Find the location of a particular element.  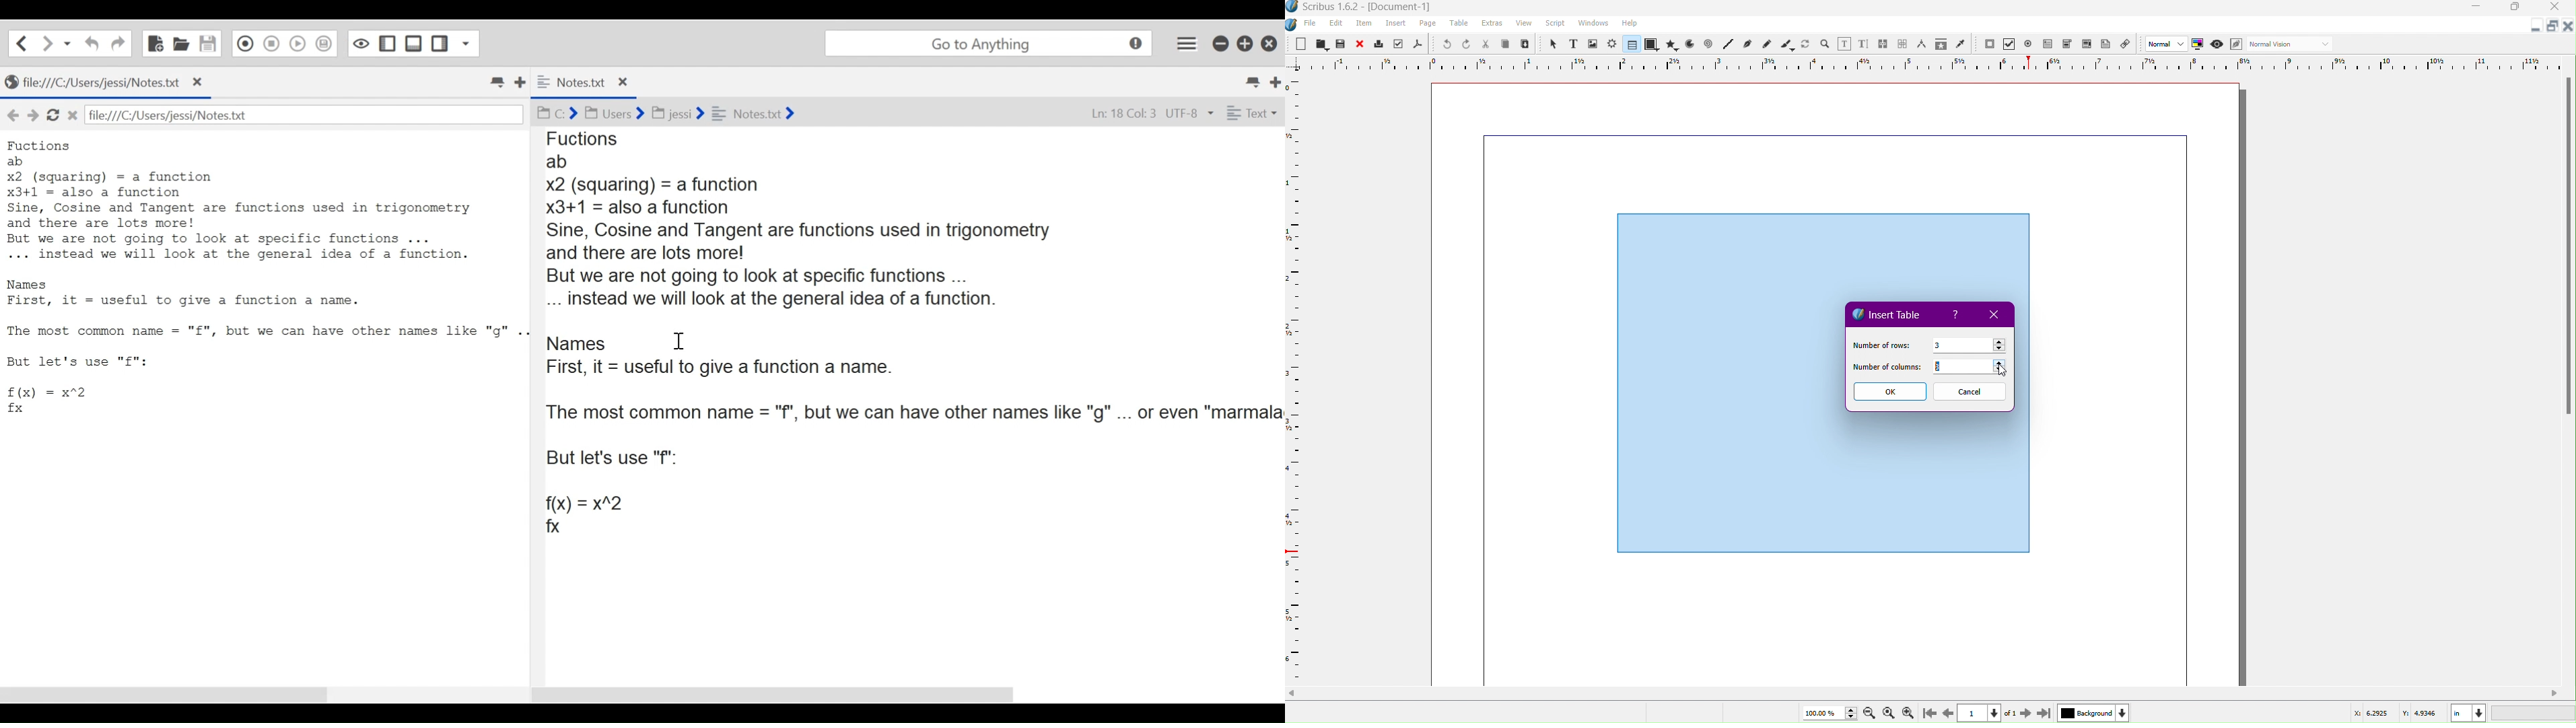

Last Page is located at coordinates (2045, 712).